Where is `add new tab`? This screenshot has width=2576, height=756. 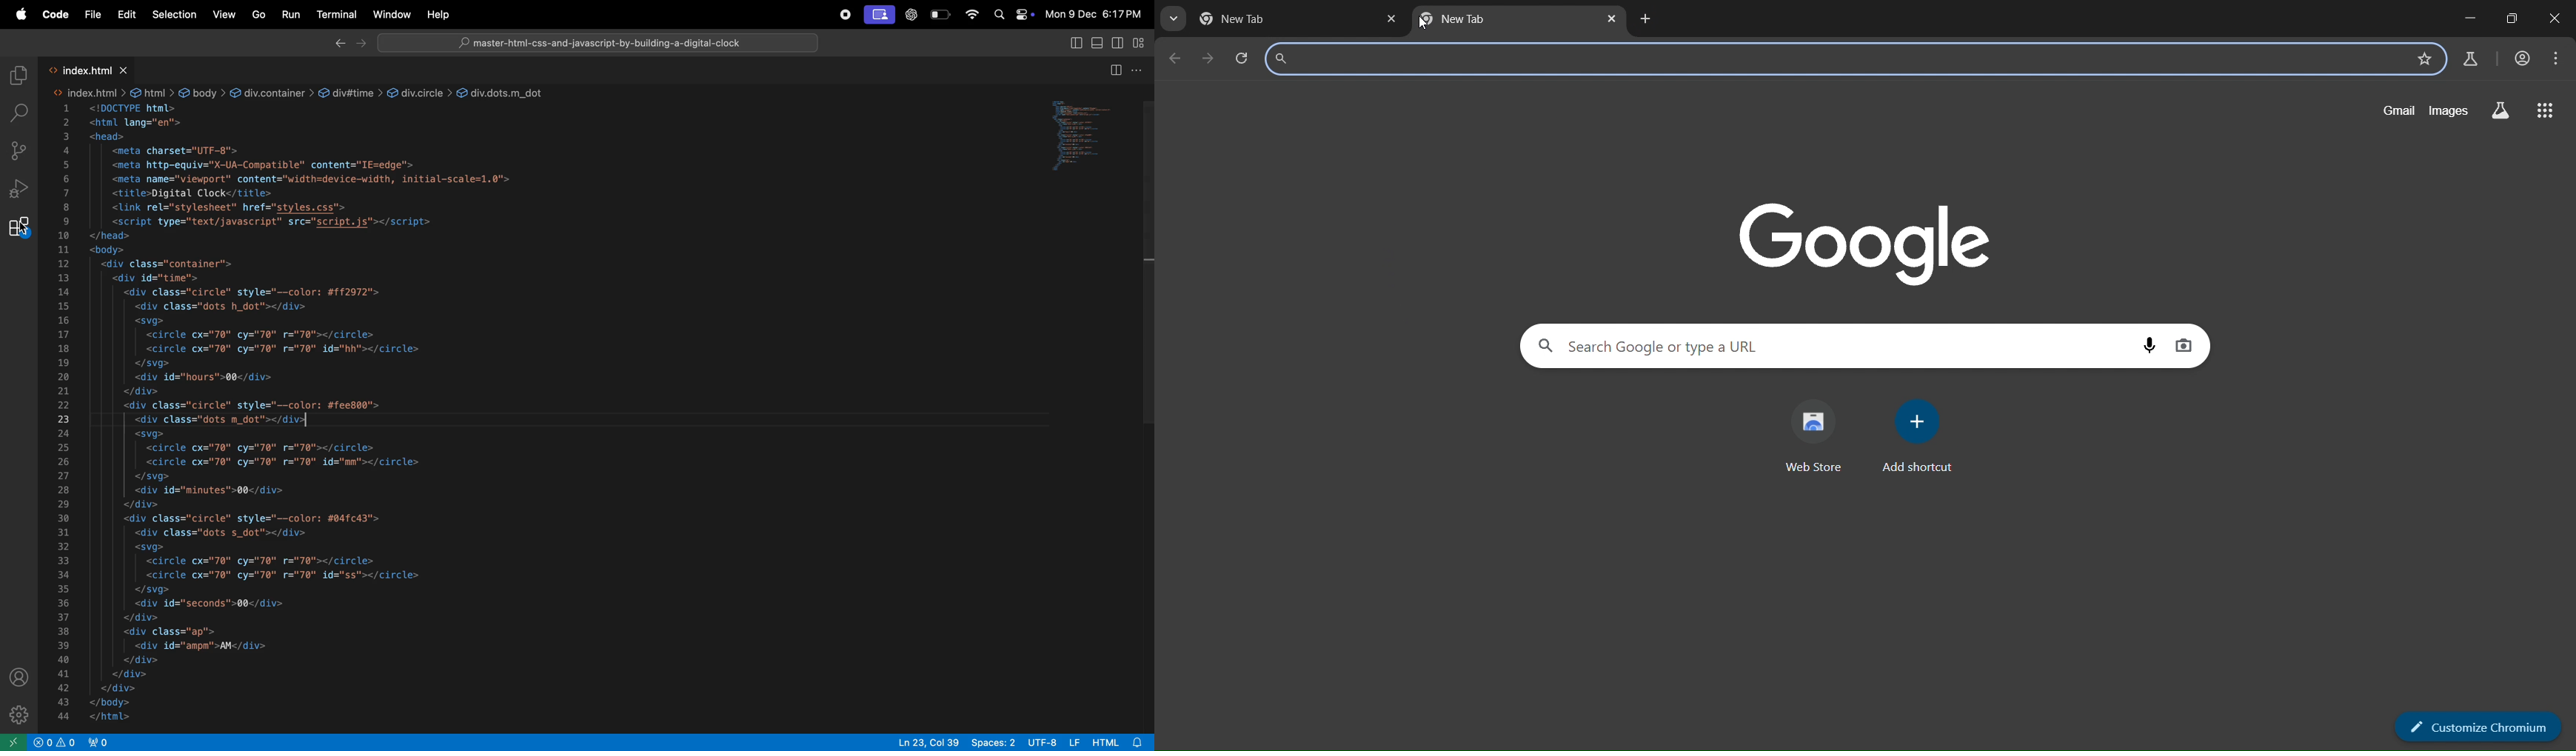 add new tab is located at coordinates (1647, 21).